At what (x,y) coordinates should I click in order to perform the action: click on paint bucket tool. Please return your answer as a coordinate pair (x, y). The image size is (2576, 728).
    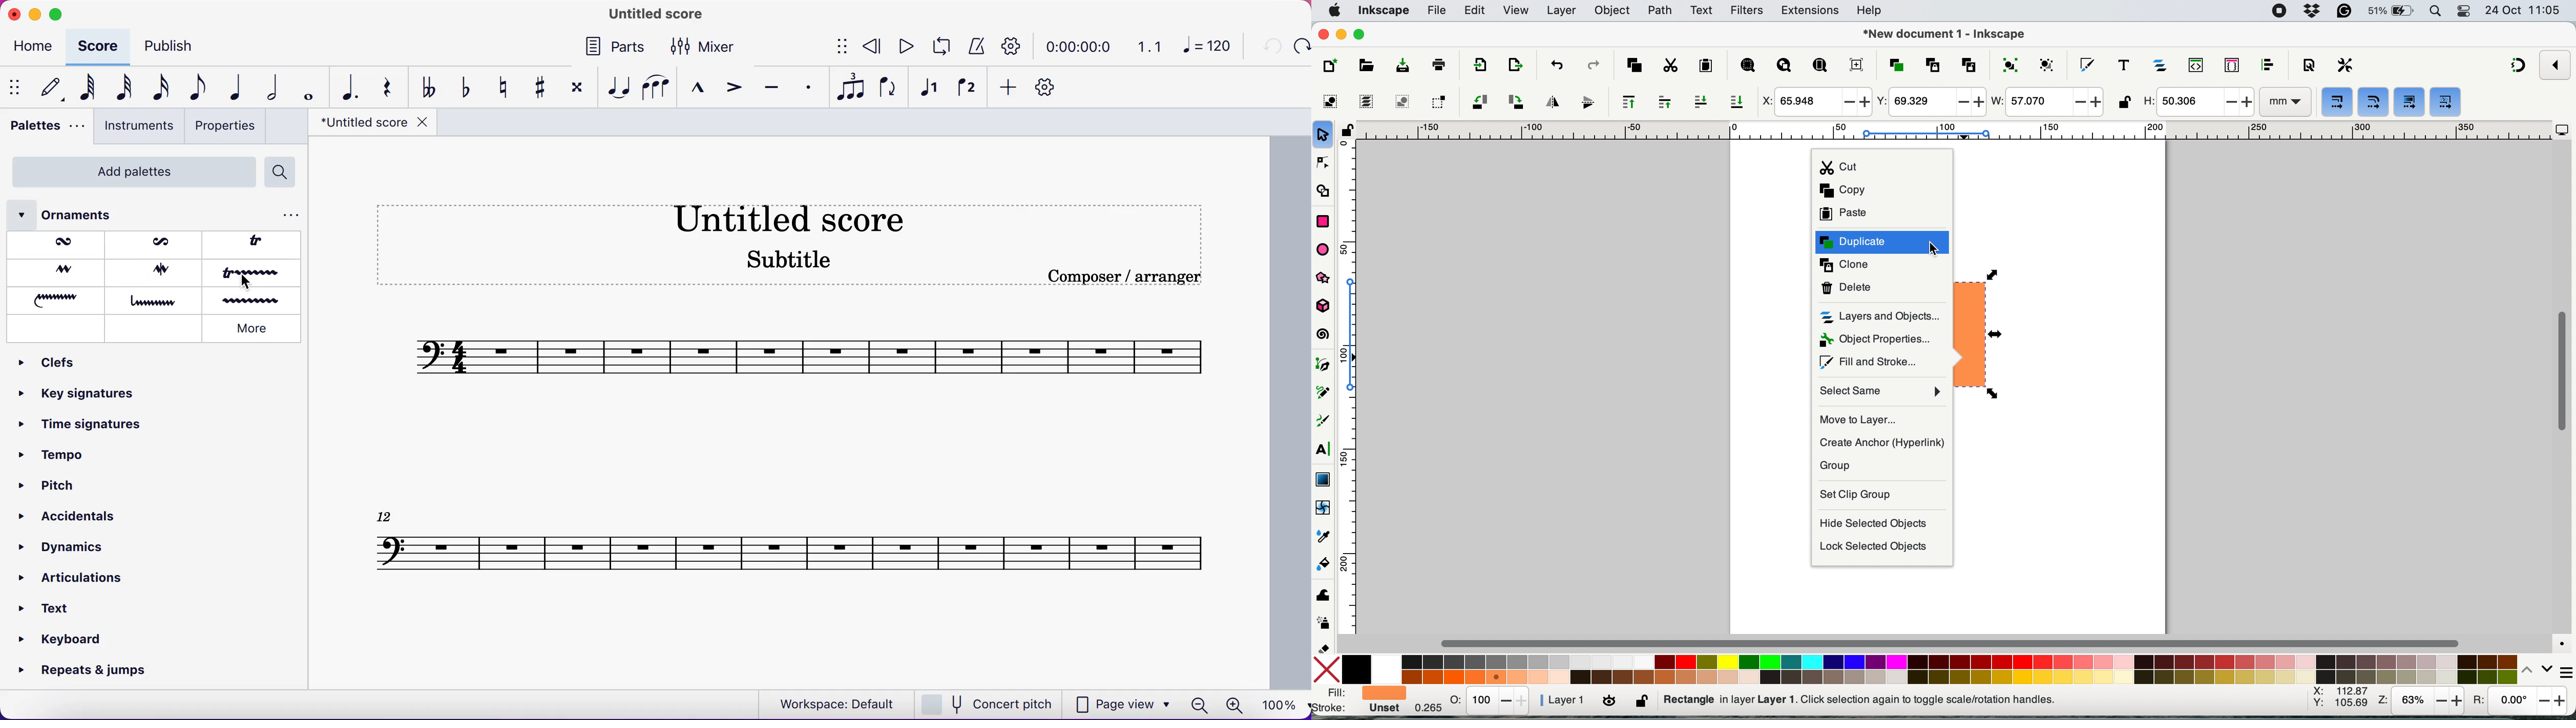
    Looking at the image, I should click on (1325, 566).